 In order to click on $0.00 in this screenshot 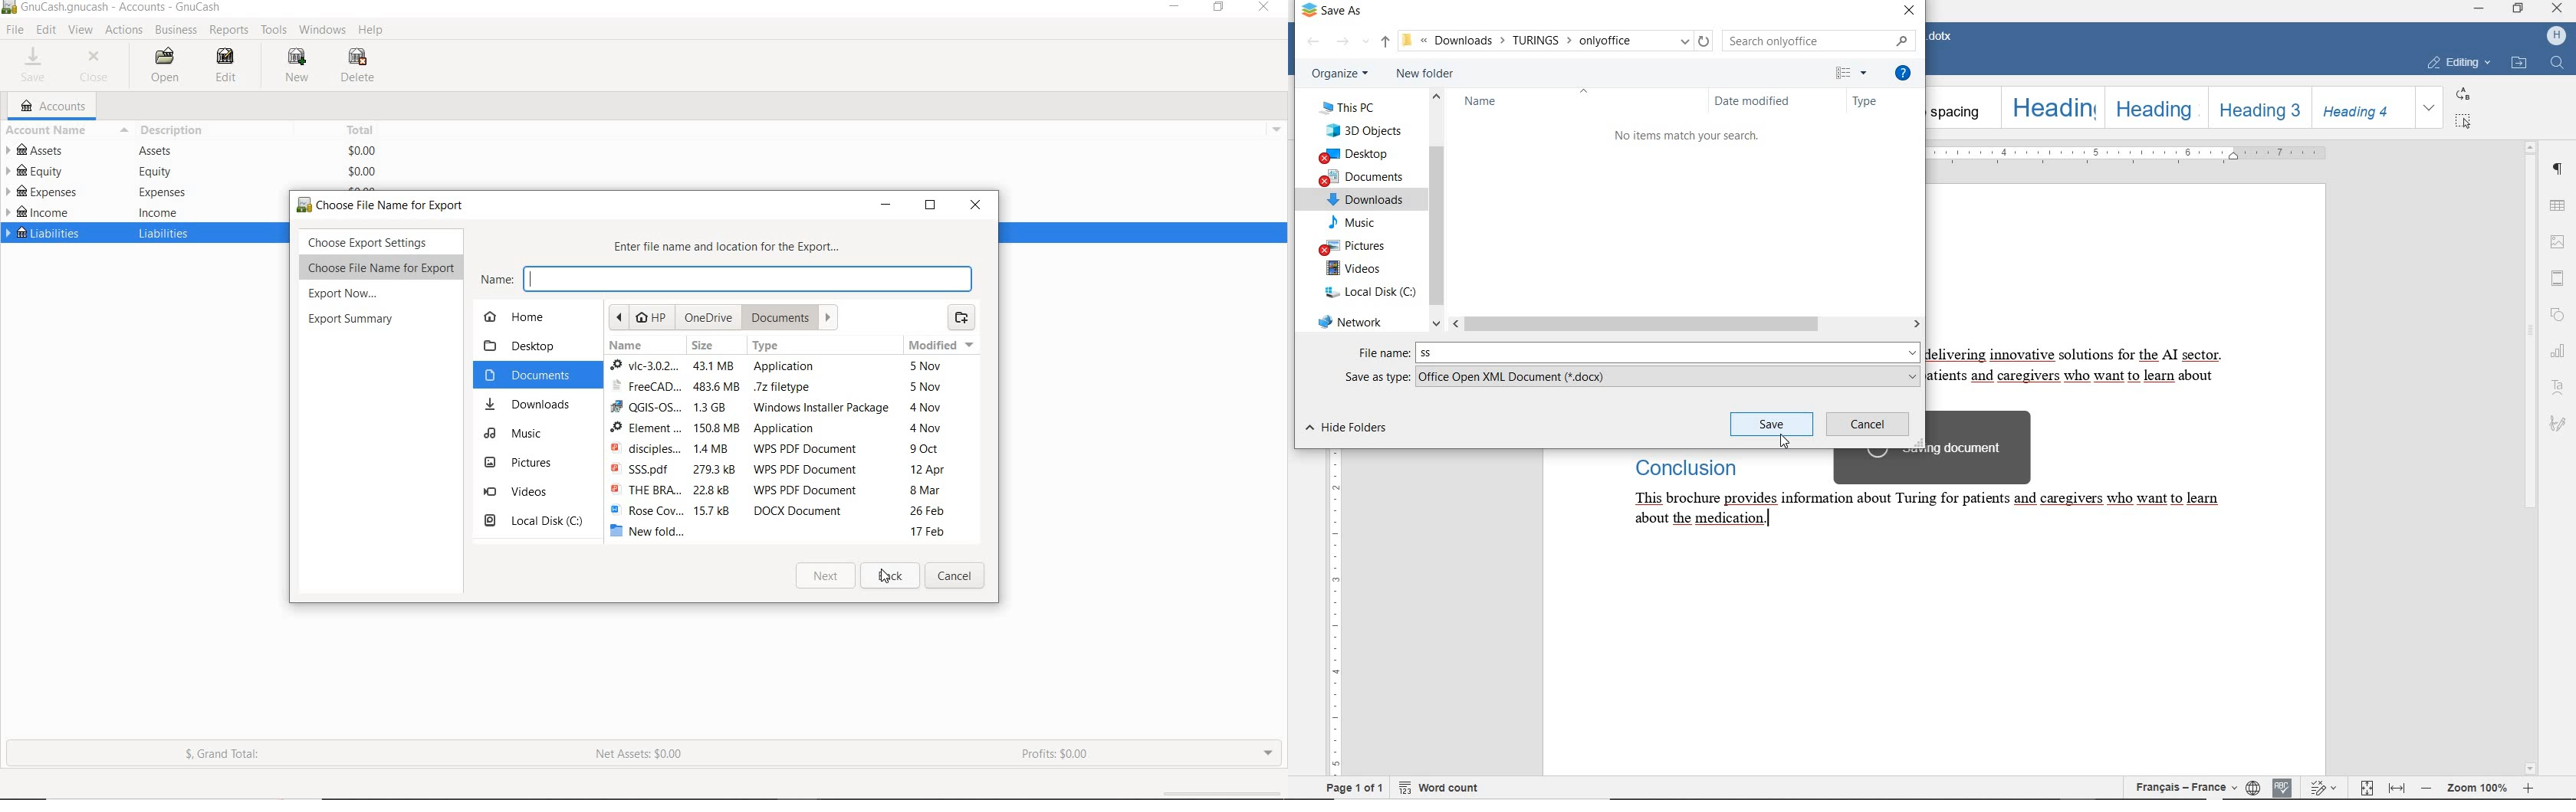, I will do `click(363, 172)`.